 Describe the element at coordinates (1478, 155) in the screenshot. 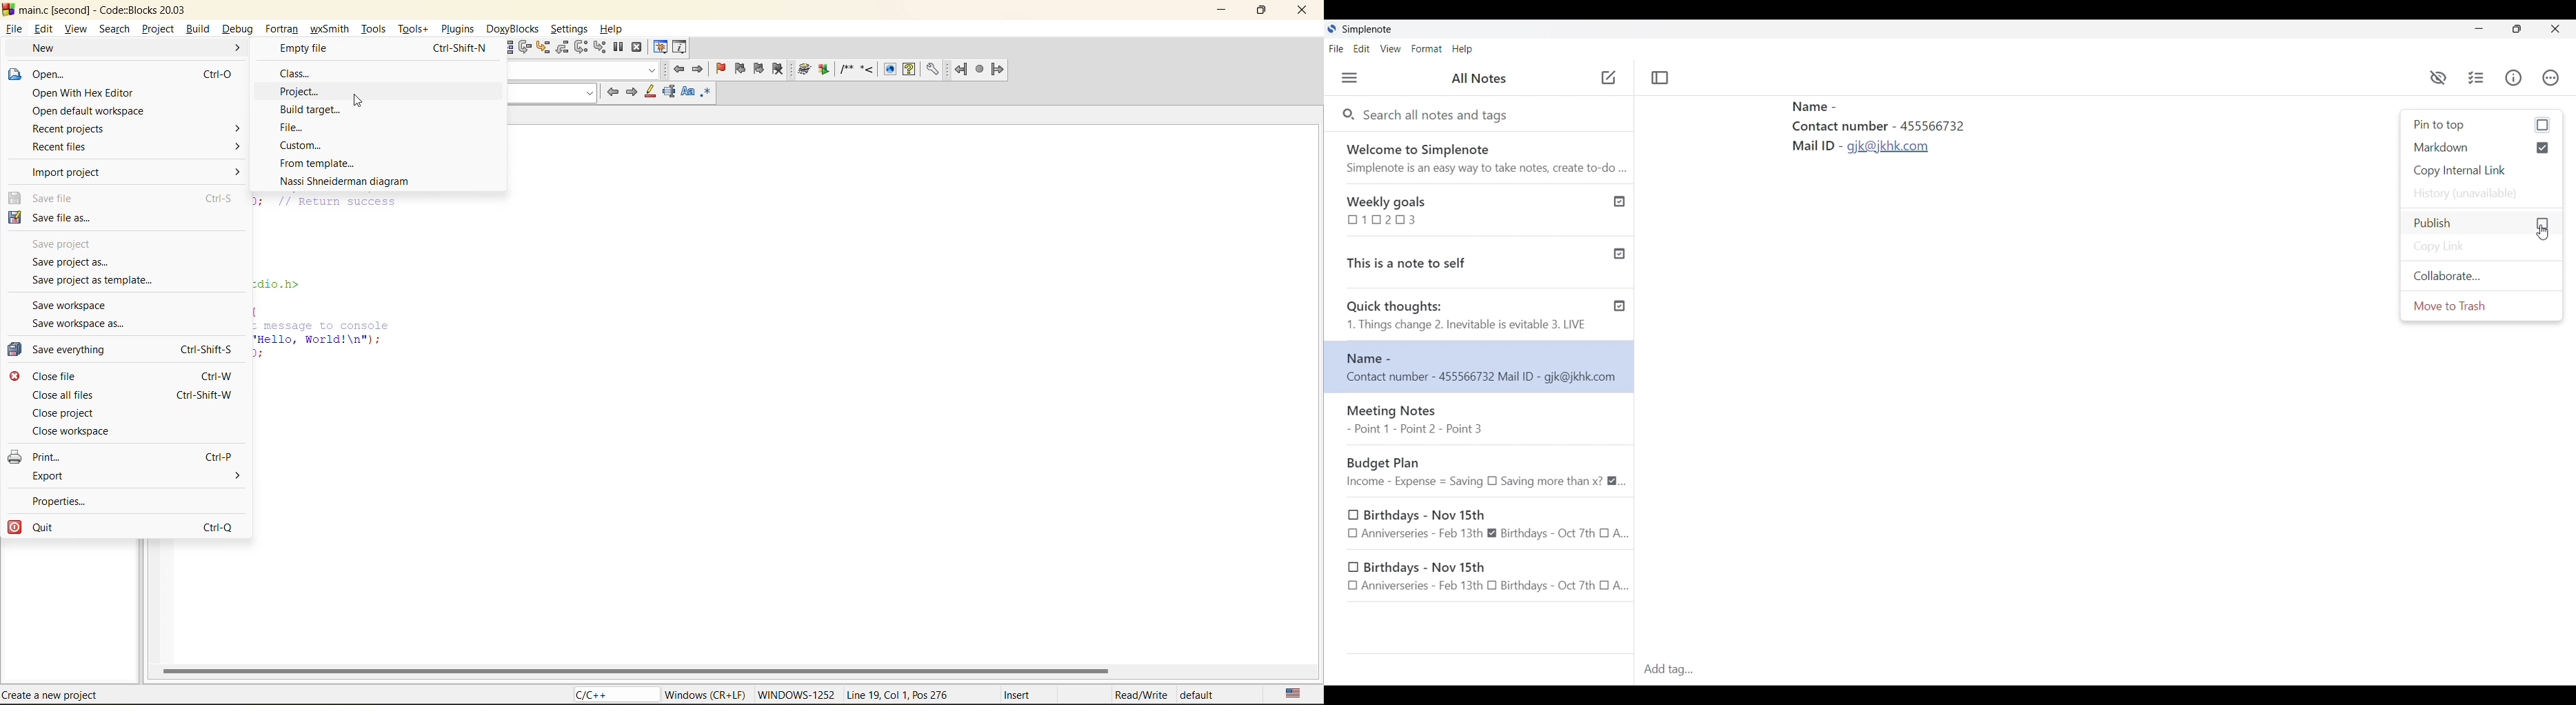

I see `Software welcome note` at that location.